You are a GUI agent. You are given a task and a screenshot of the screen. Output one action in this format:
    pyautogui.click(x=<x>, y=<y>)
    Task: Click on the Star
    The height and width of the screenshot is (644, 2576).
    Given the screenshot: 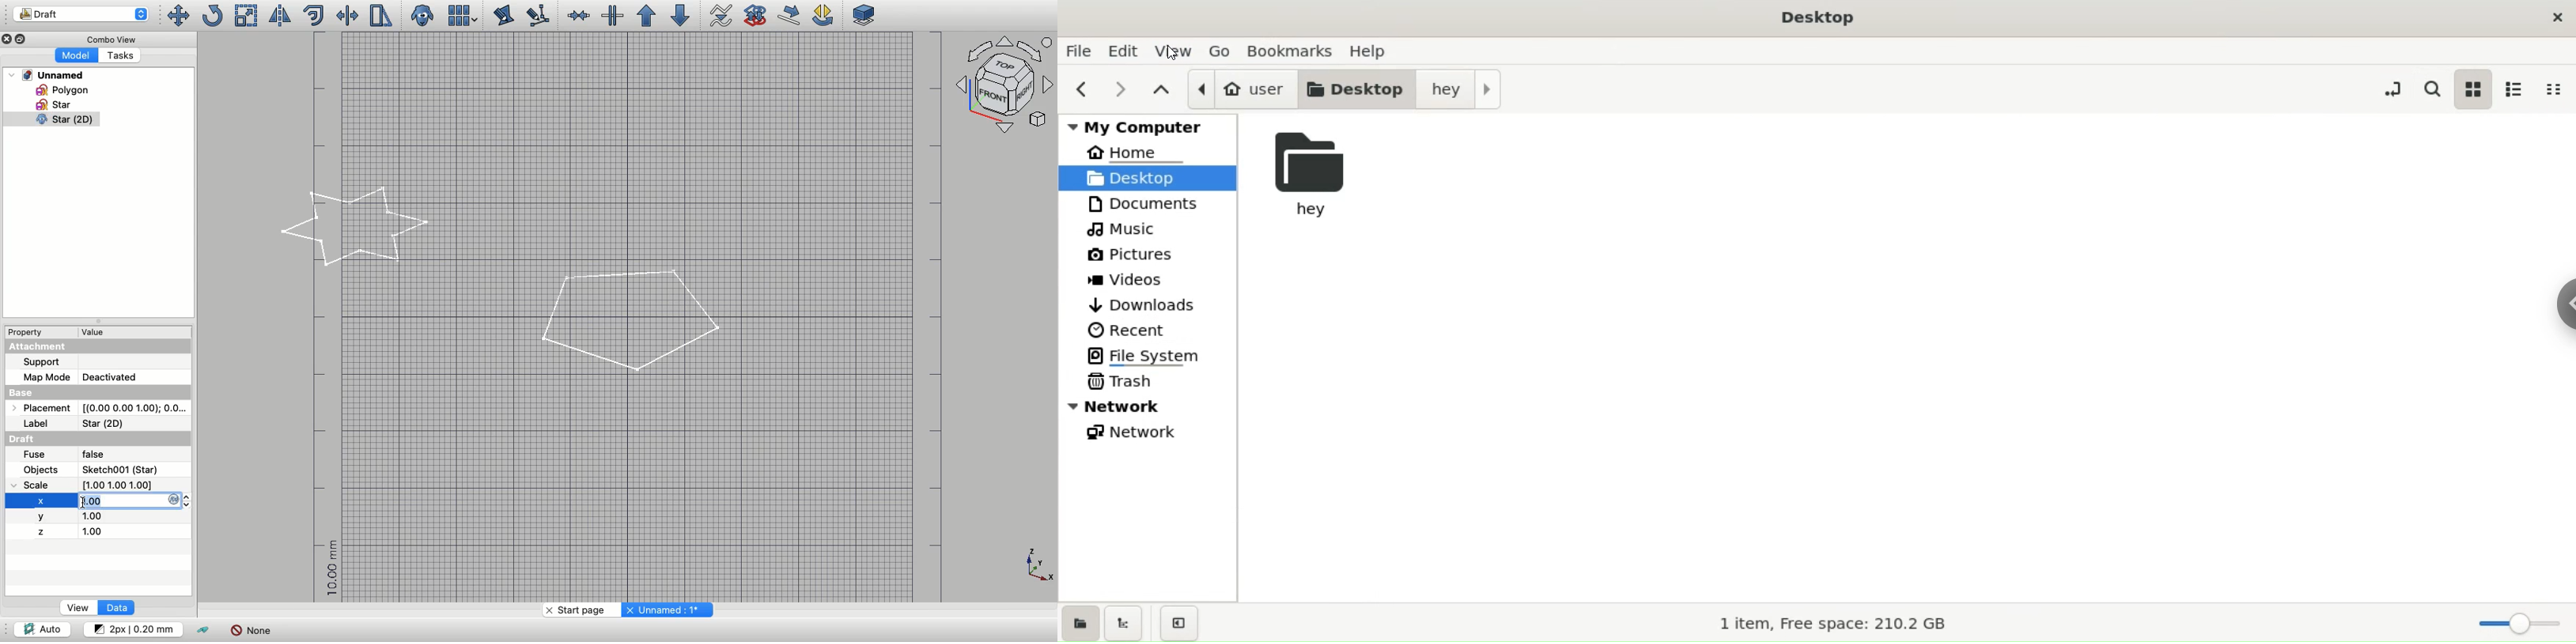 What is the action you would take?
    pyautogui.click(x=55, y=104)
    